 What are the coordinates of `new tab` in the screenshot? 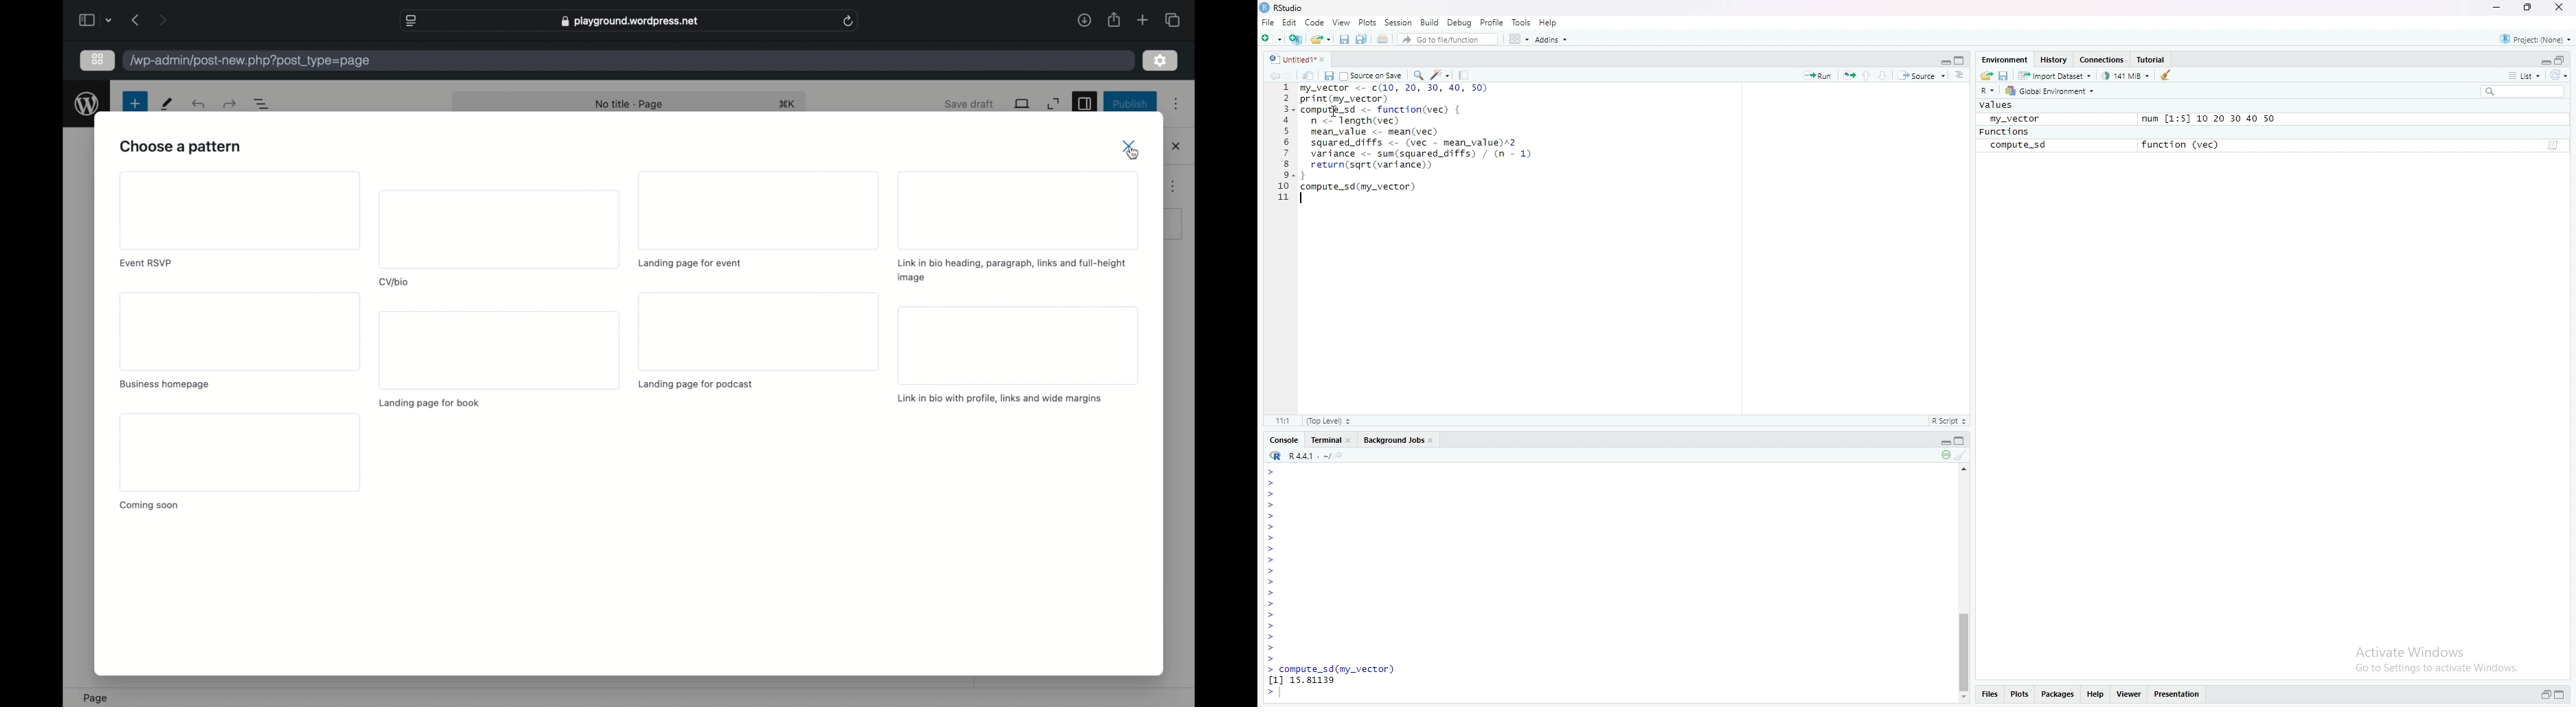 It's located at (1144, 20).